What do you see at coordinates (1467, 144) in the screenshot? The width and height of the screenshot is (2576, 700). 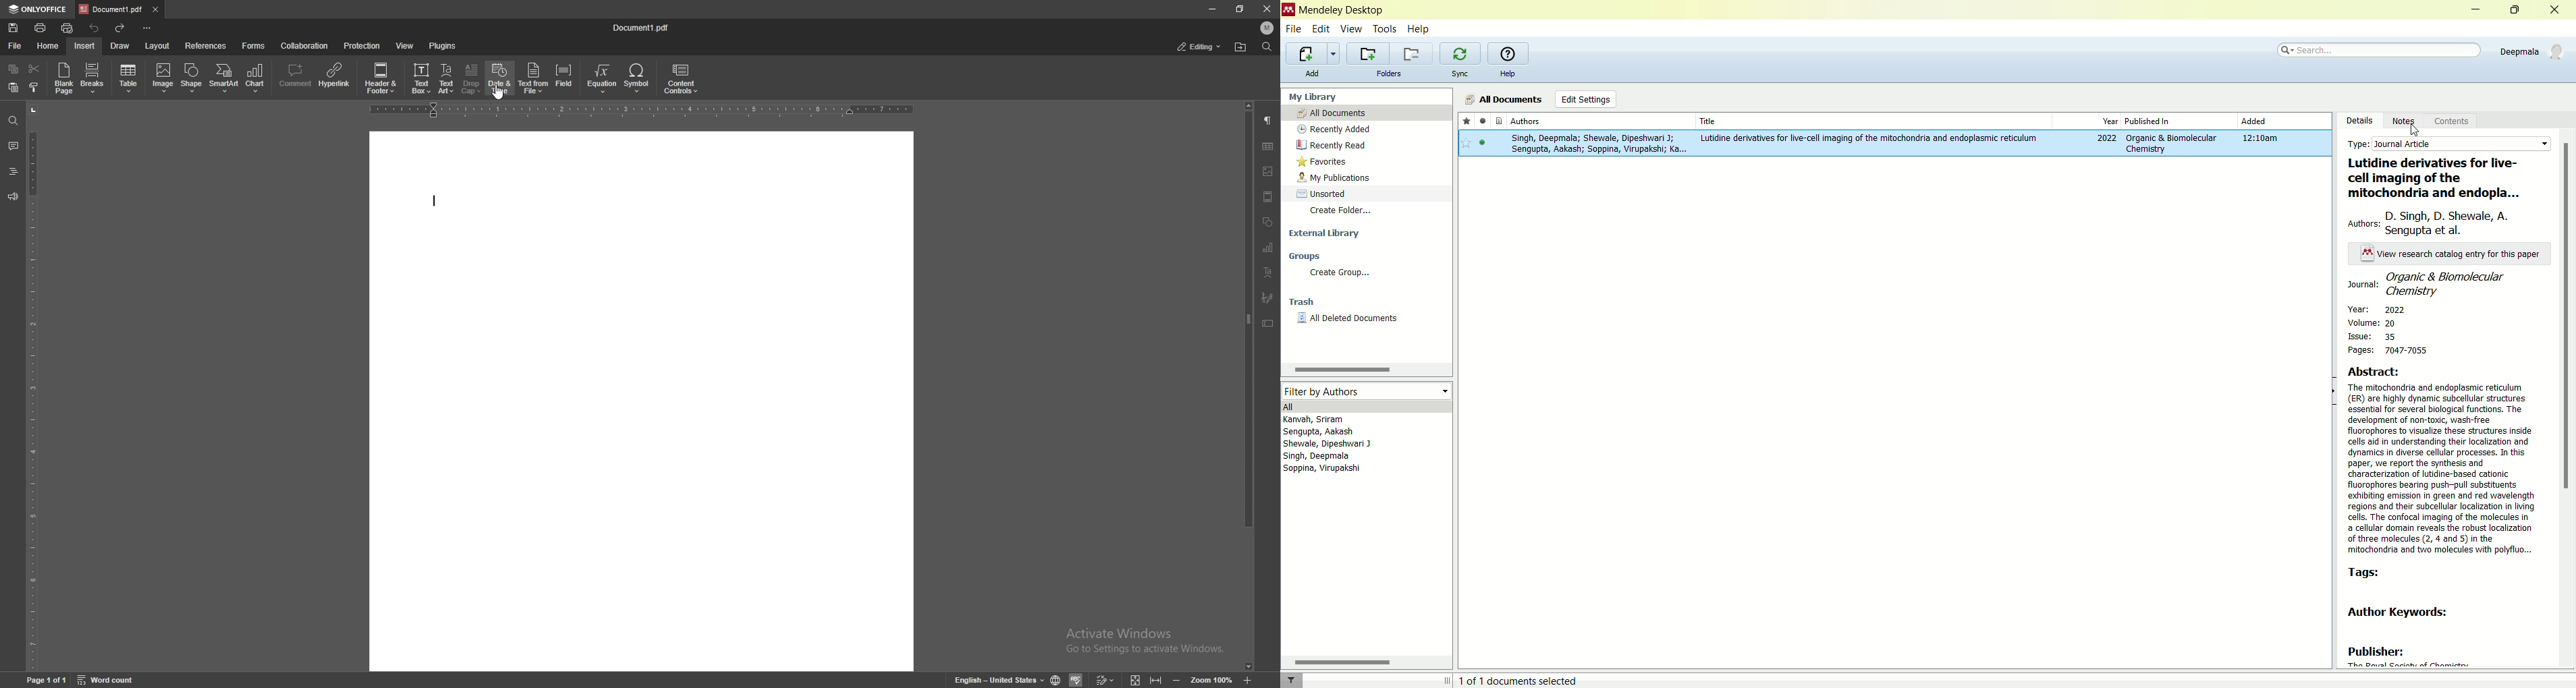 I see `Bookmark` at bounding box center [1467, 144].